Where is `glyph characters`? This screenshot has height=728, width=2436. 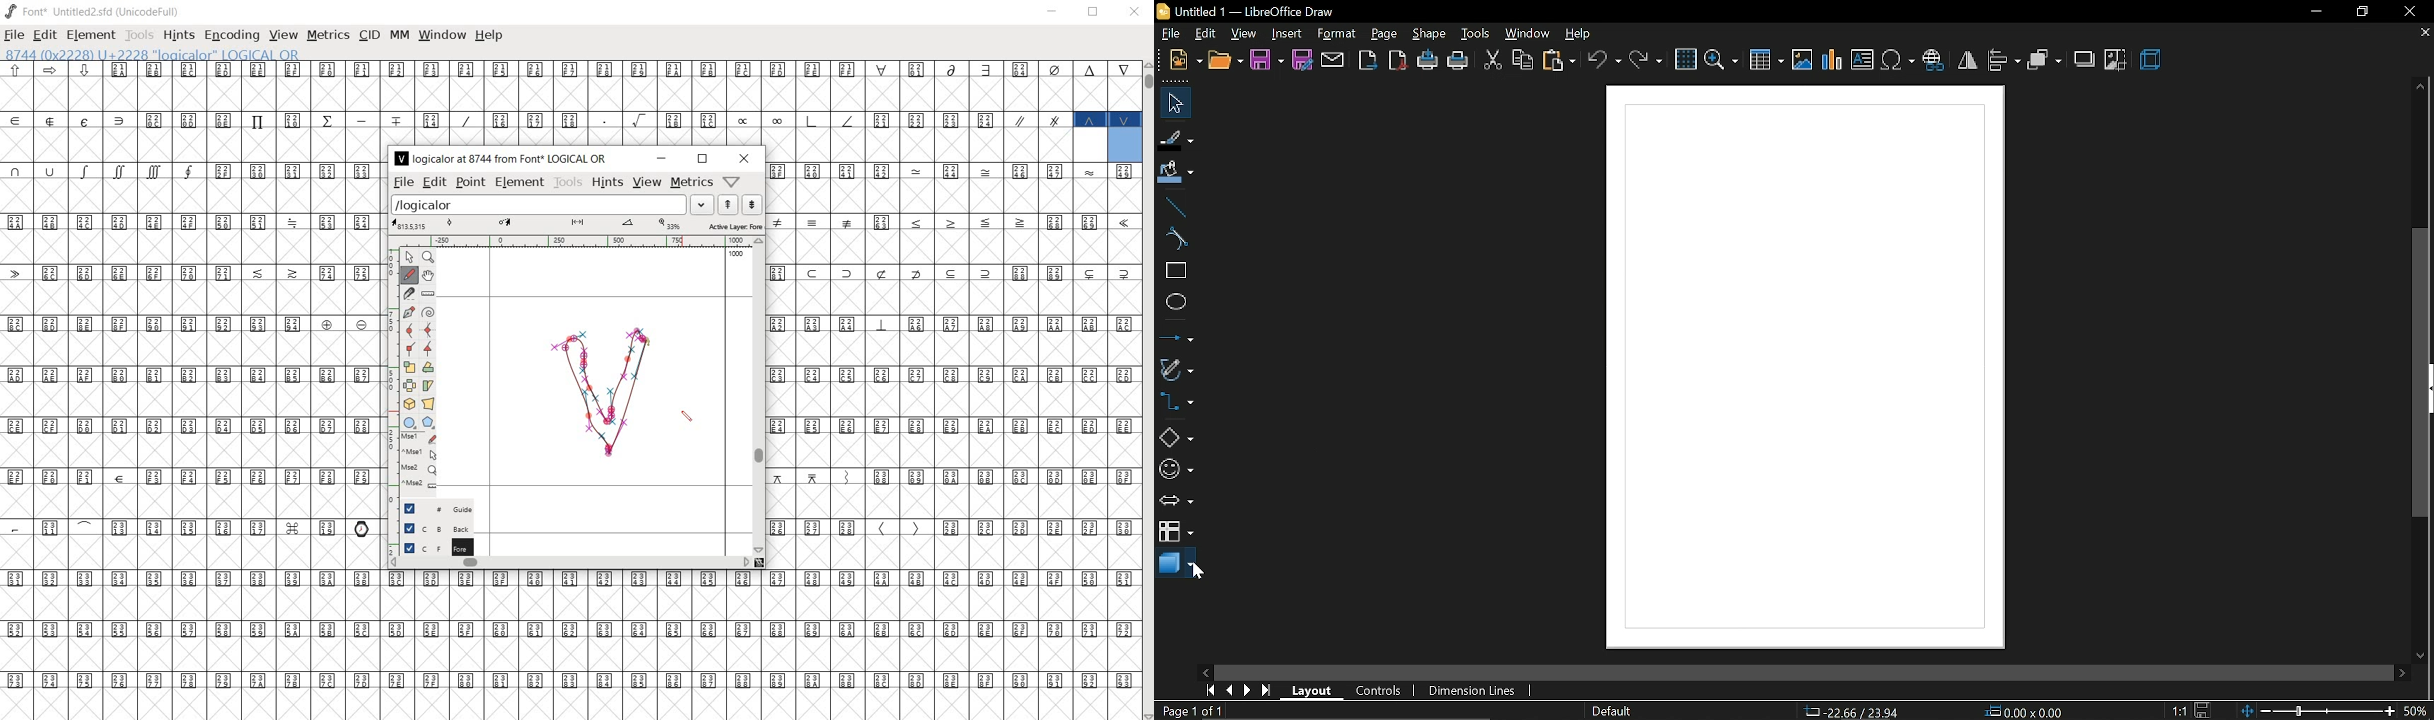 glyph characters is located at coordinates (743, 103).